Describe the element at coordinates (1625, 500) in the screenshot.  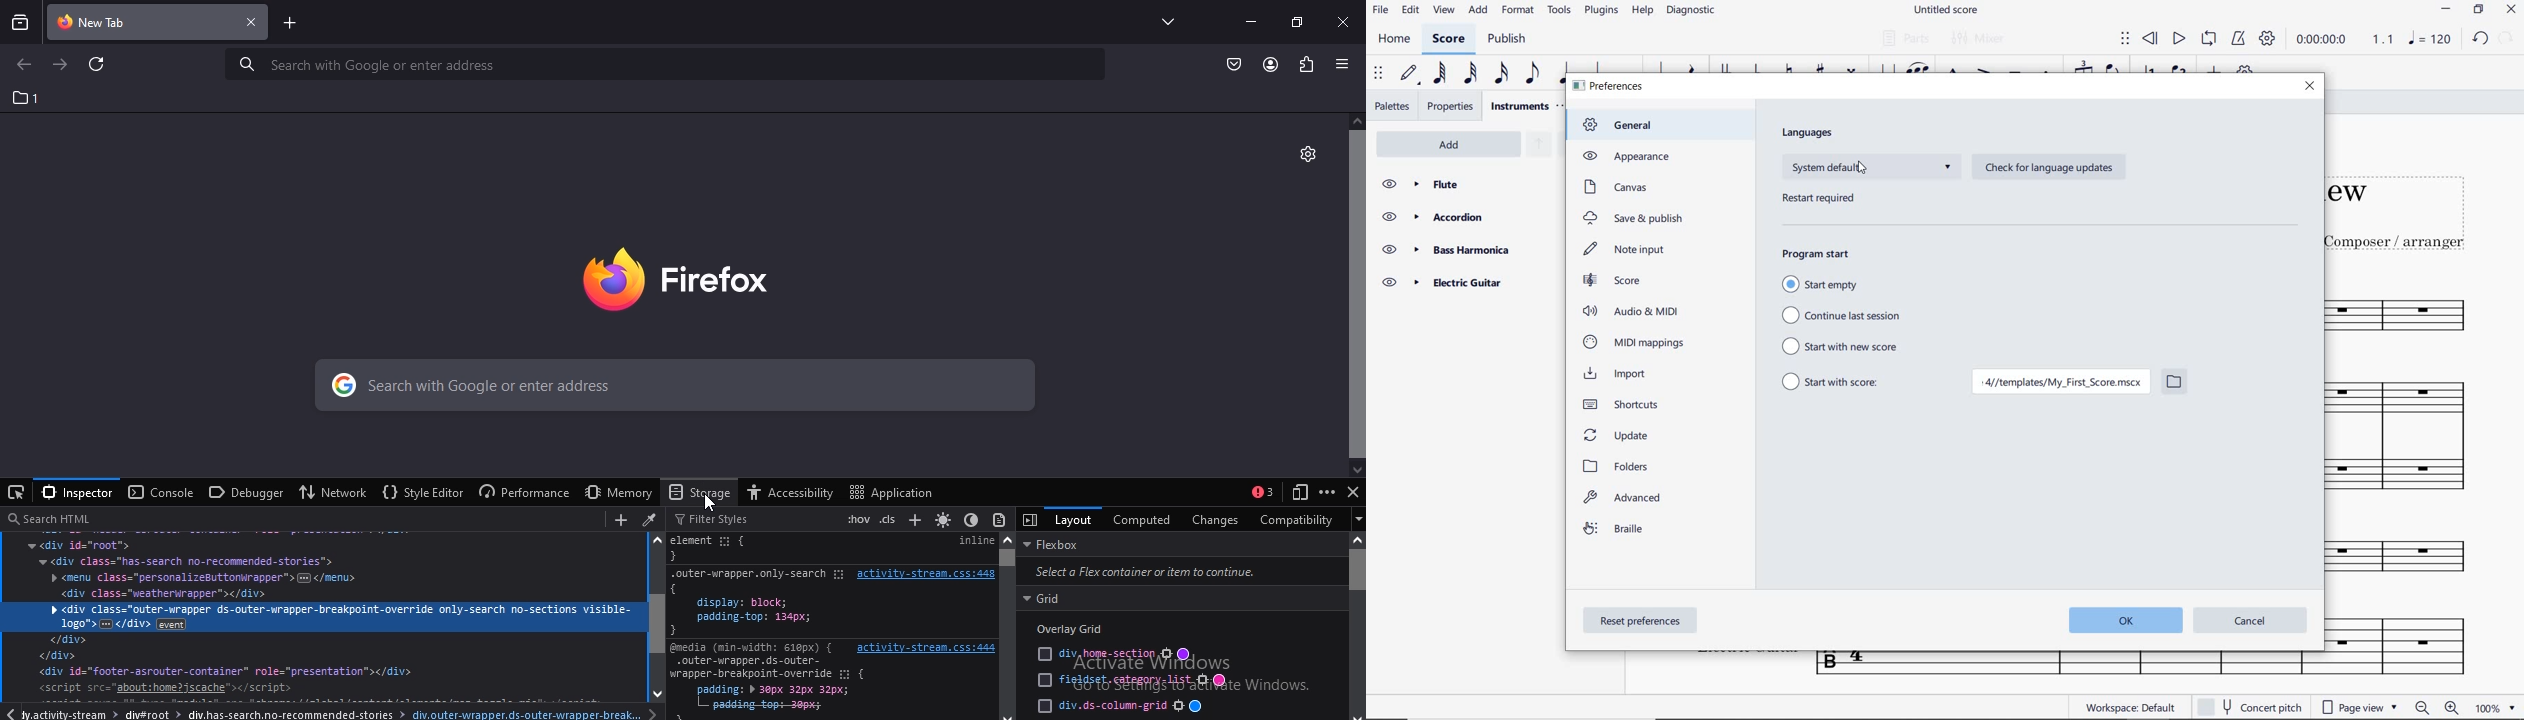
I see `advanced` at that location.